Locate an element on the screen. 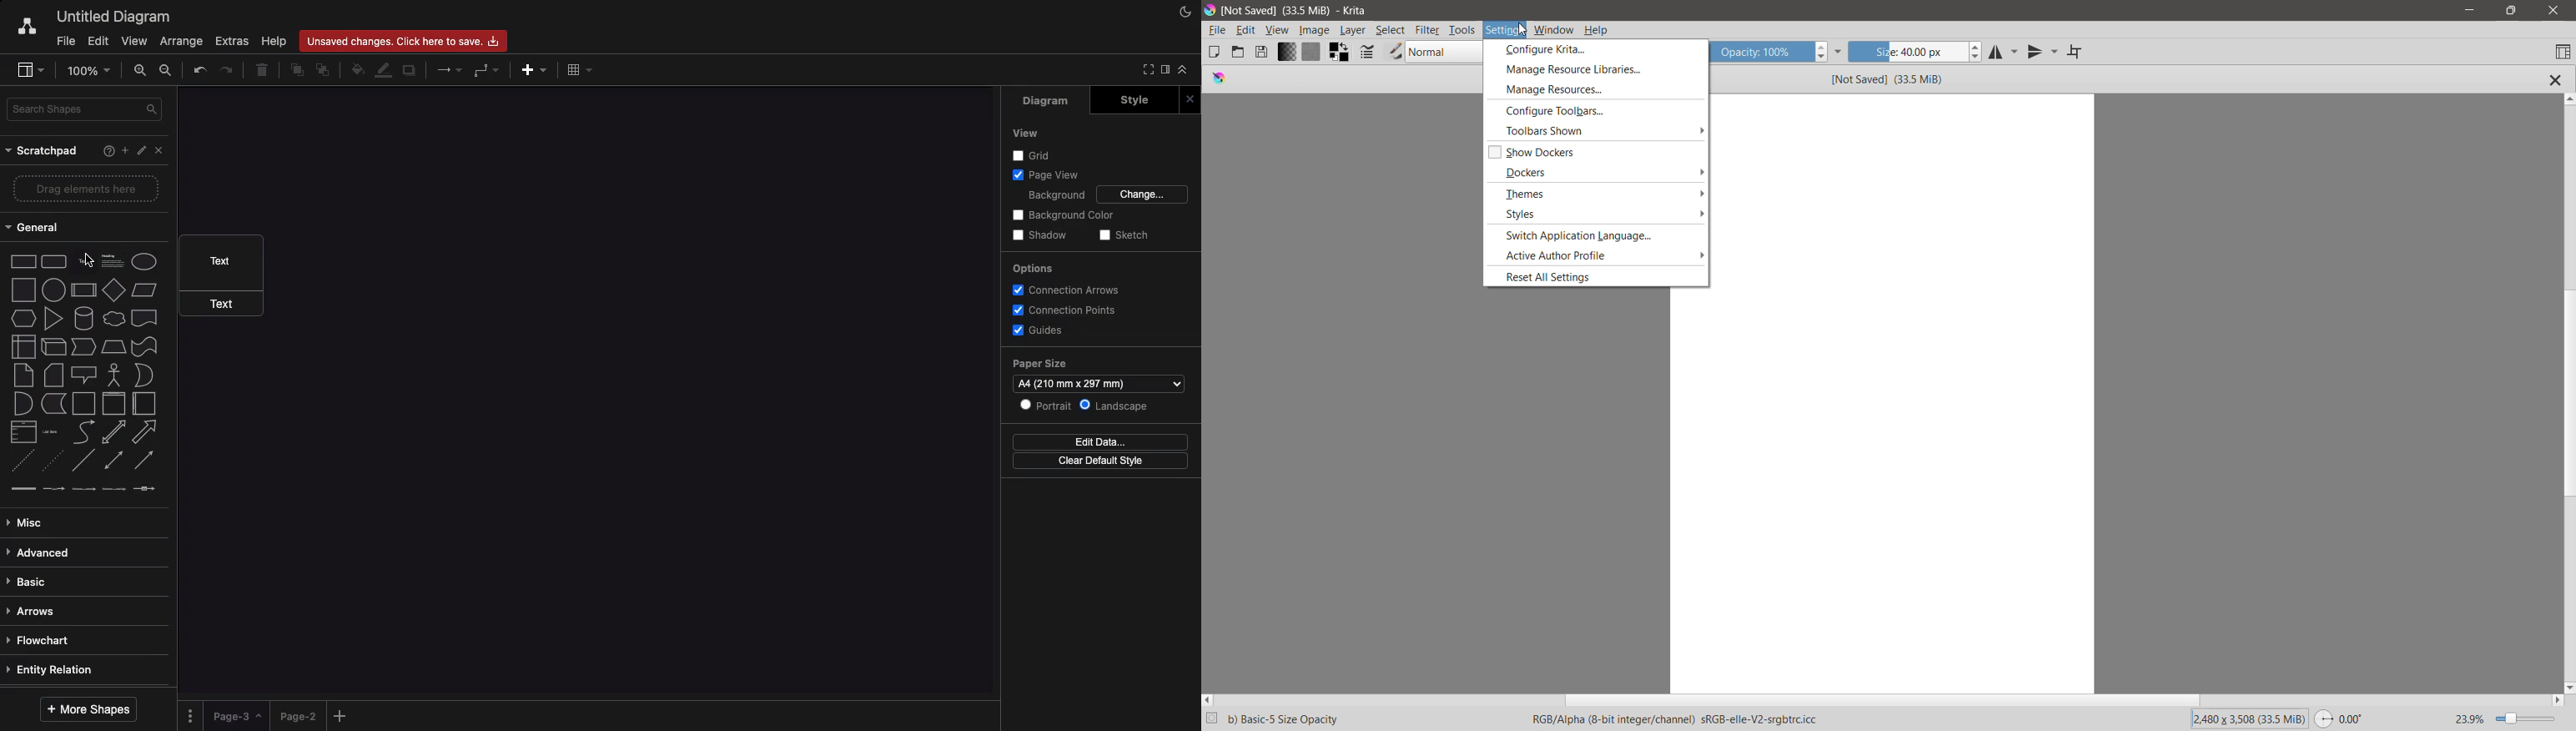 Image resolution: width=2576 pixels, height=756 pixels. Night mode on is located at coordinates (1184, 13).